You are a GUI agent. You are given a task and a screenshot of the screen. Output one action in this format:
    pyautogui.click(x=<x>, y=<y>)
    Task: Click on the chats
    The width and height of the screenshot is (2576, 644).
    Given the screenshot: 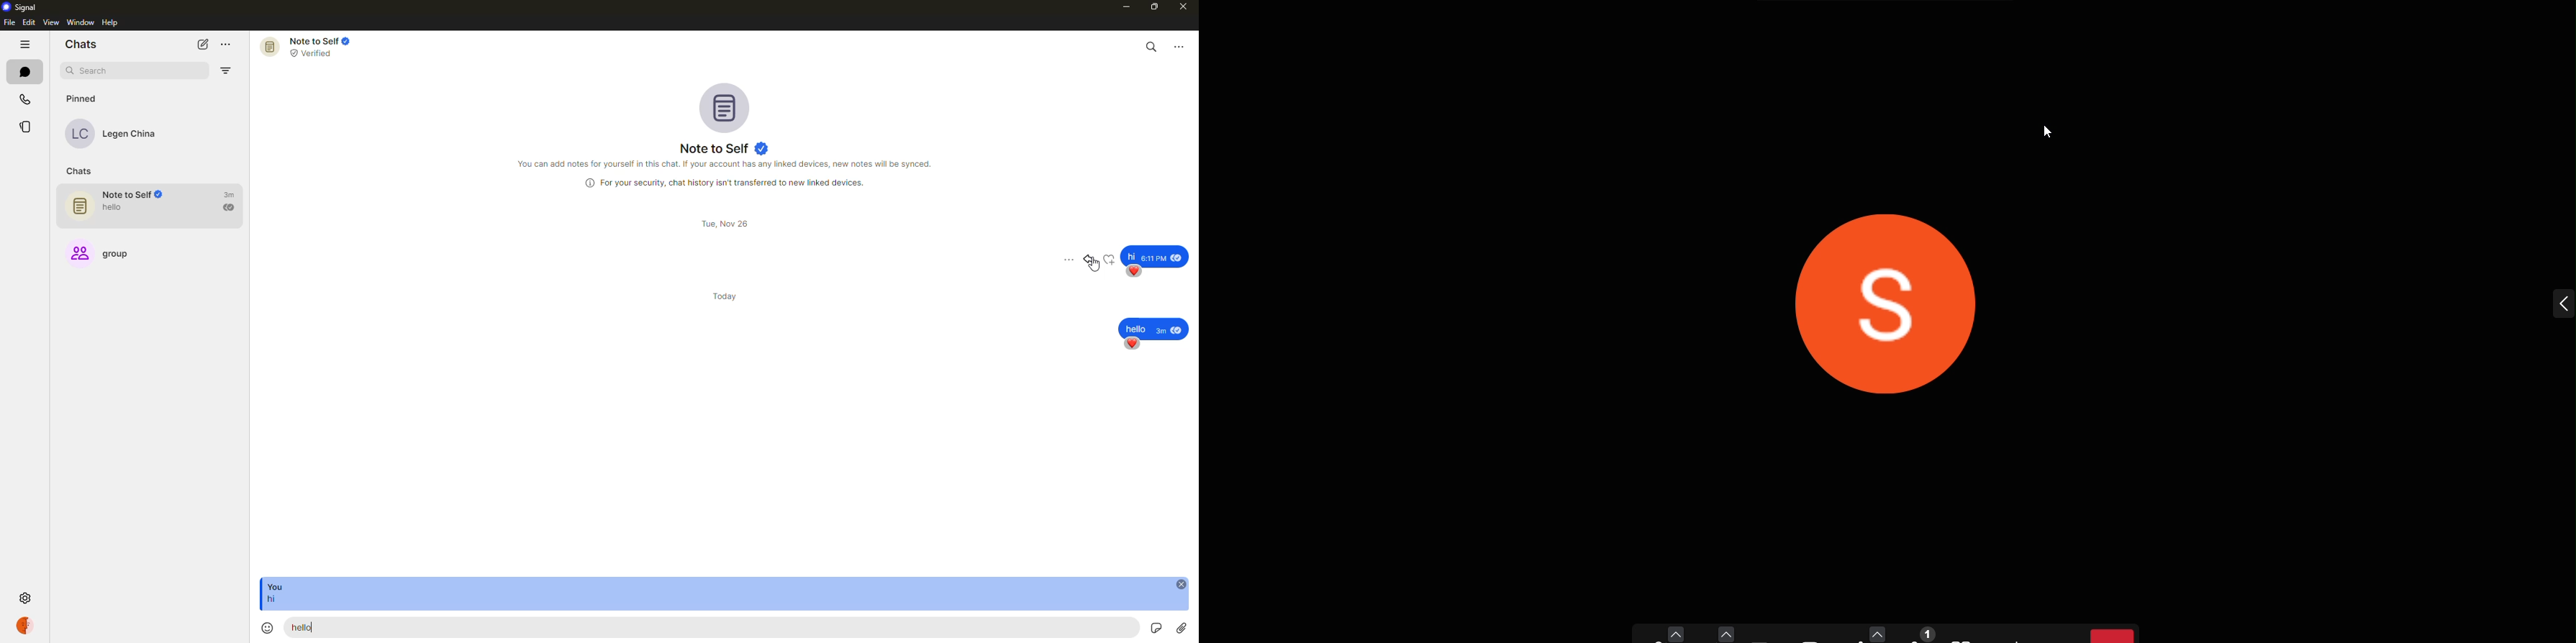 What is the action you would take?
    pyautogui.click(x=79, y=170)
    